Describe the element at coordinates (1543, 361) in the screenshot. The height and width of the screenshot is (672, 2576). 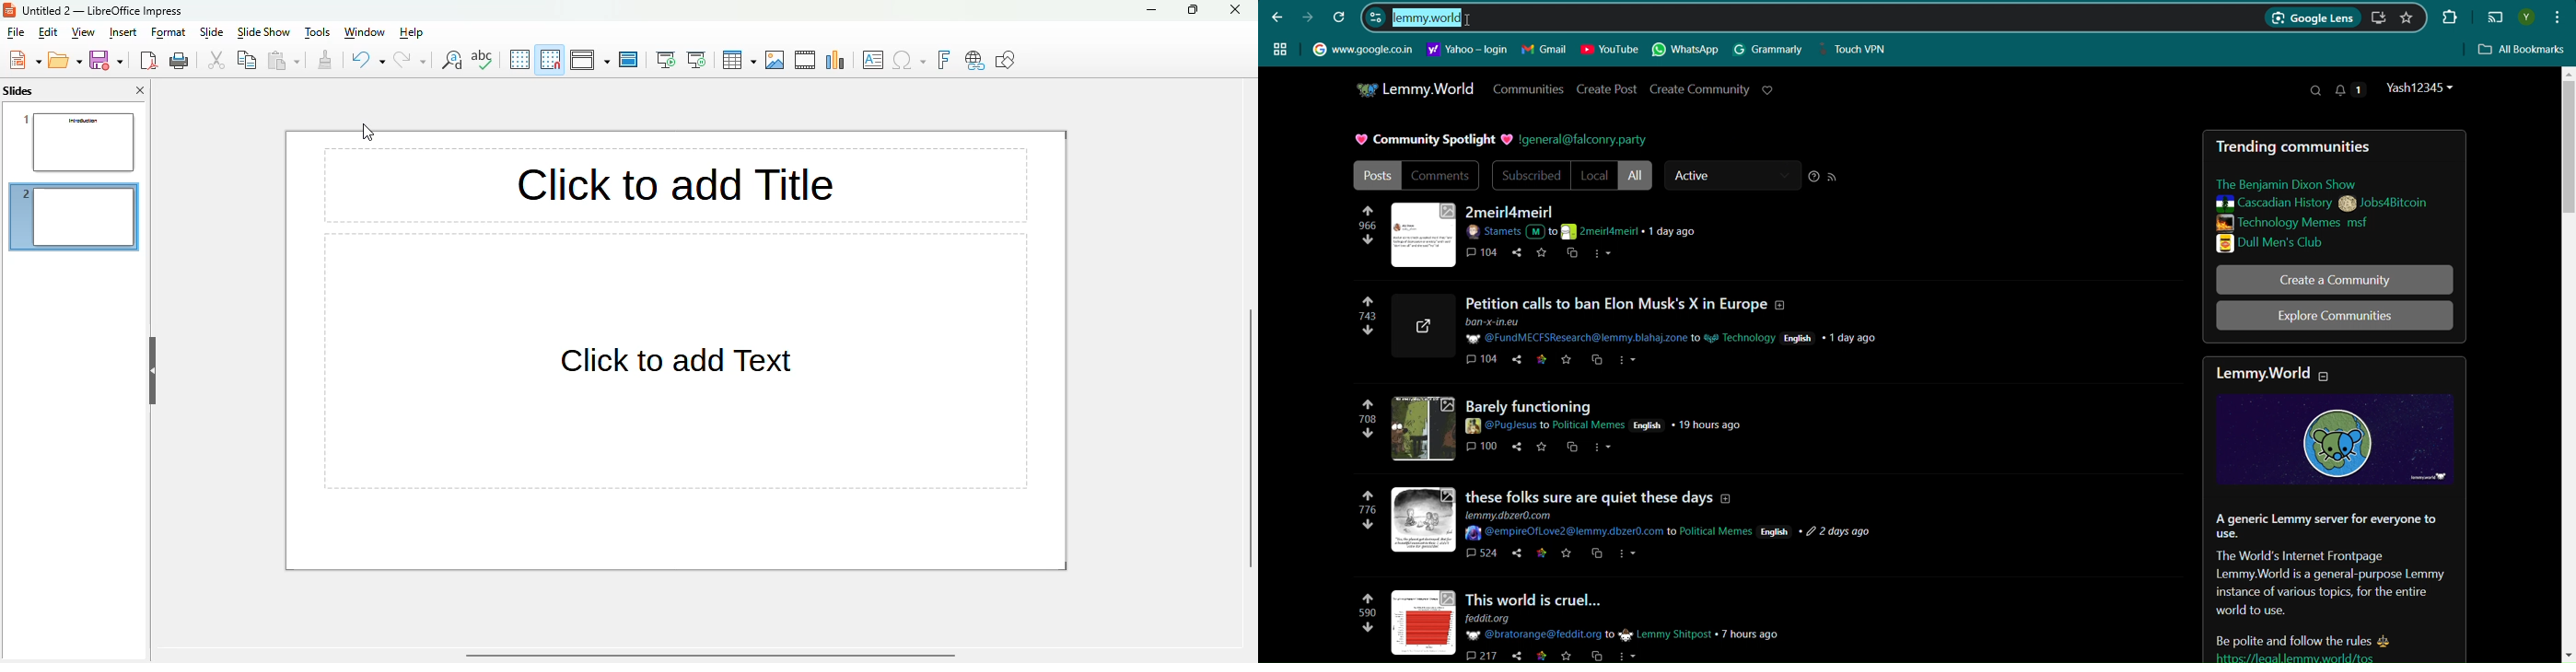
I see `star` at that location.